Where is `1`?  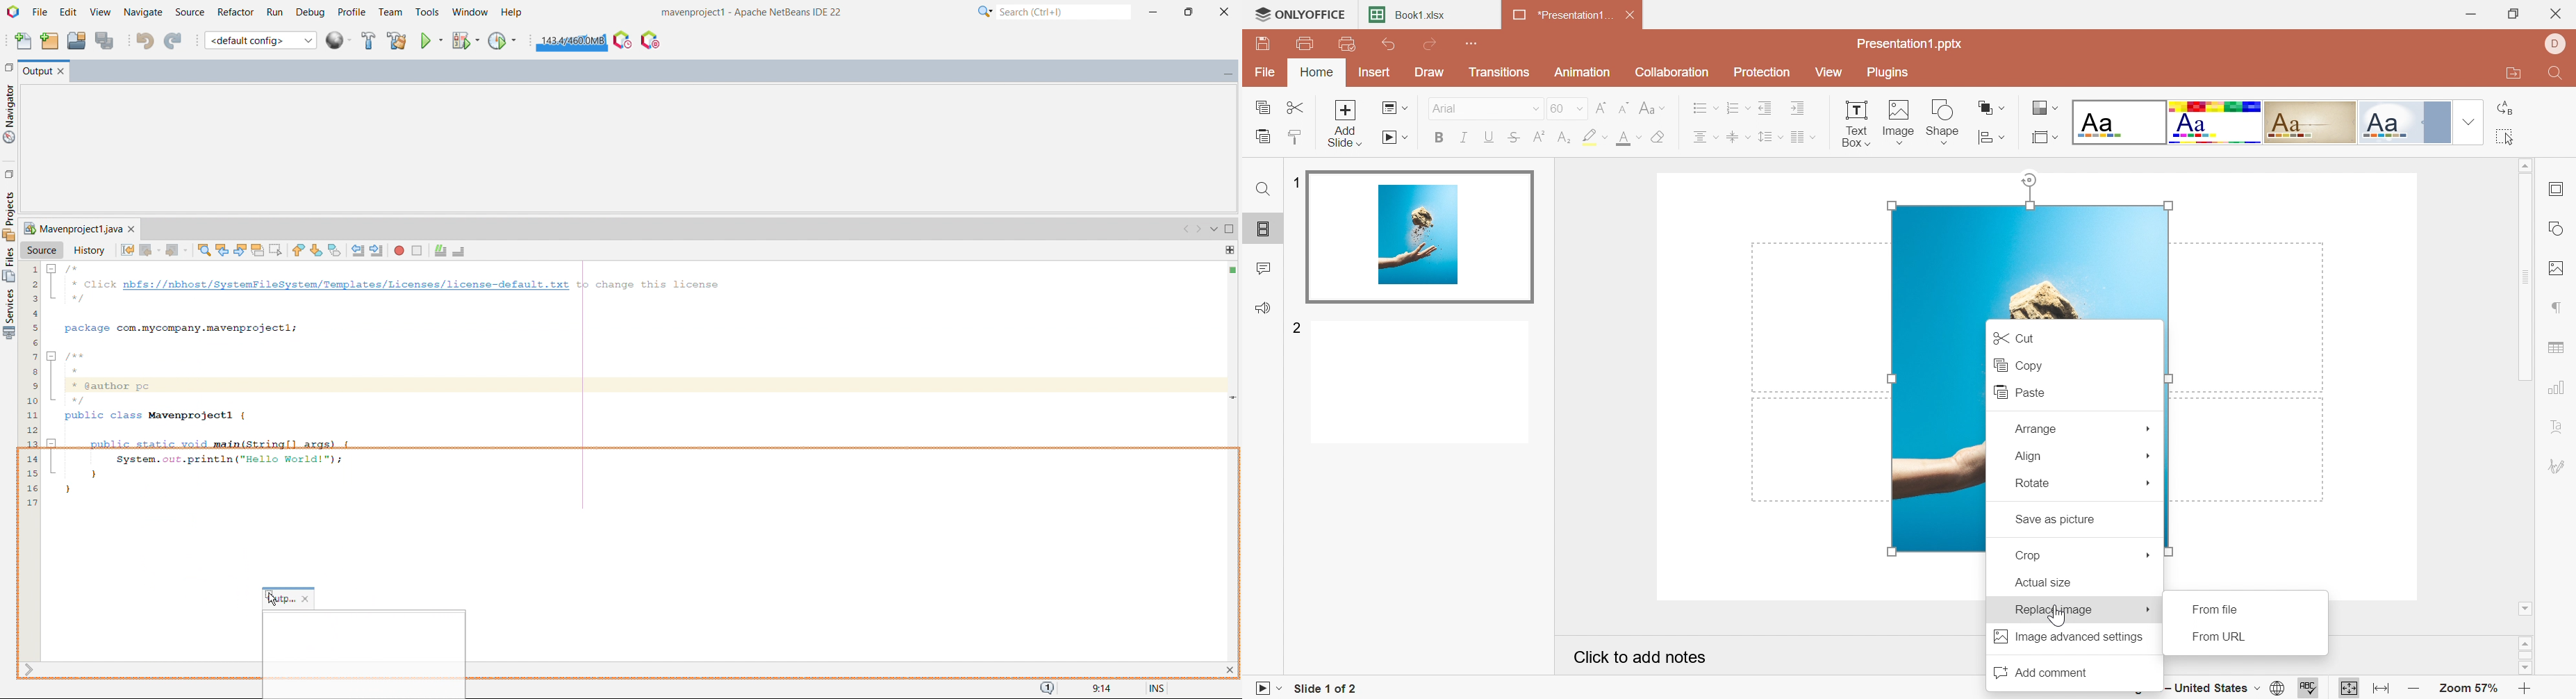
1 is located at coordinates (1296, 182).